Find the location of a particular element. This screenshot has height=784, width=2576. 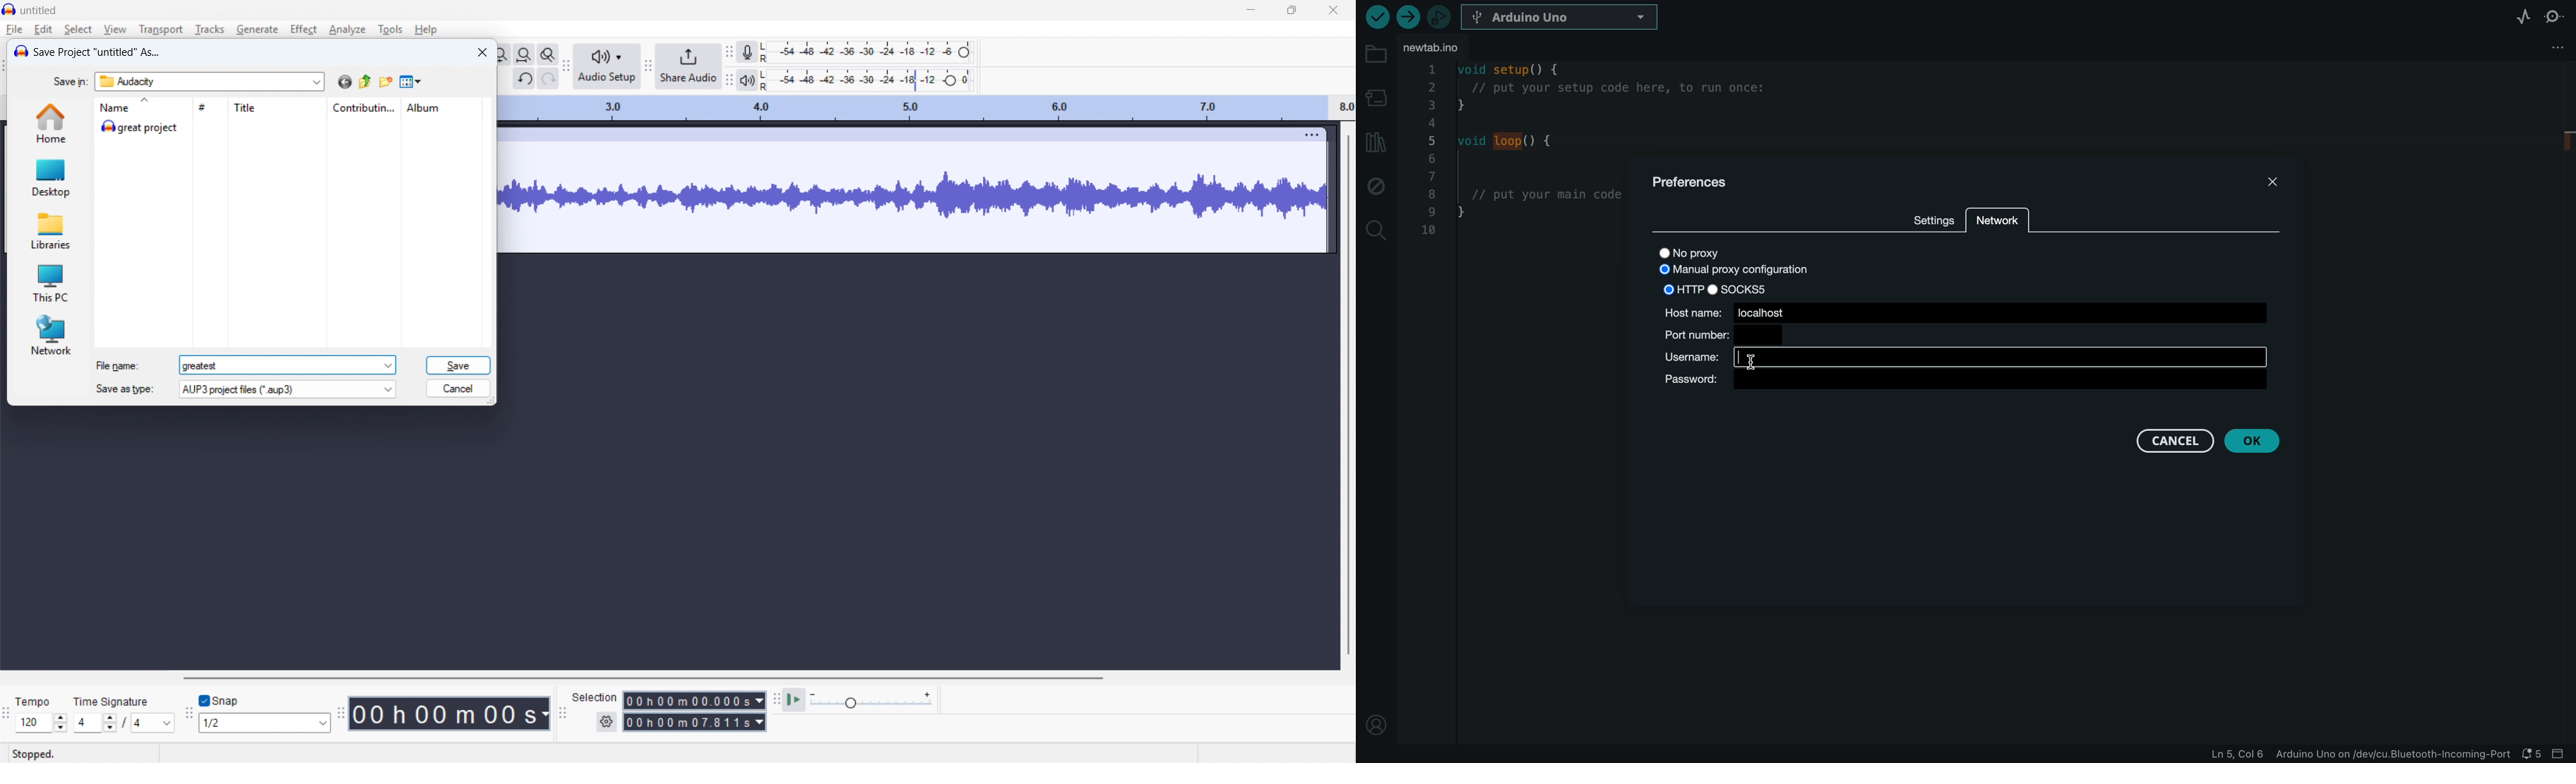

Selection start time is located at coordinates (694, 701).